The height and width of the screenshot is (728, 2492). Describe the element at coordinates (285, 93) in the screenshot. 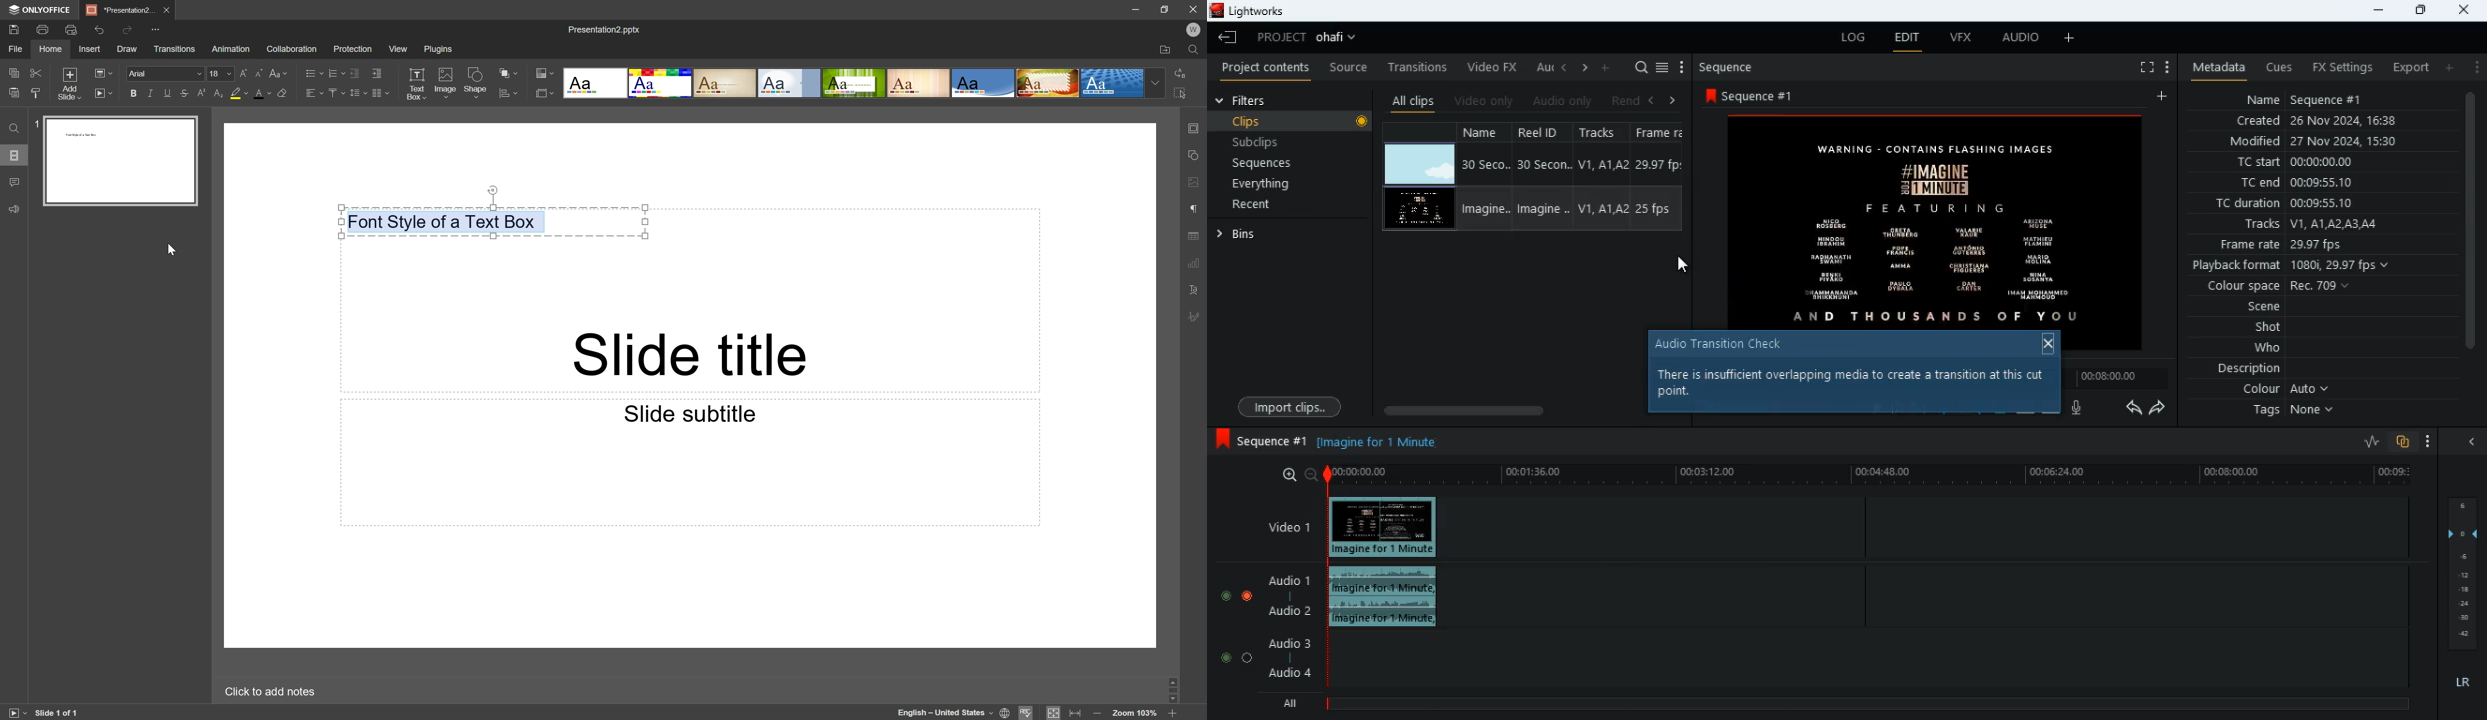

I see `Clear style` at that location.